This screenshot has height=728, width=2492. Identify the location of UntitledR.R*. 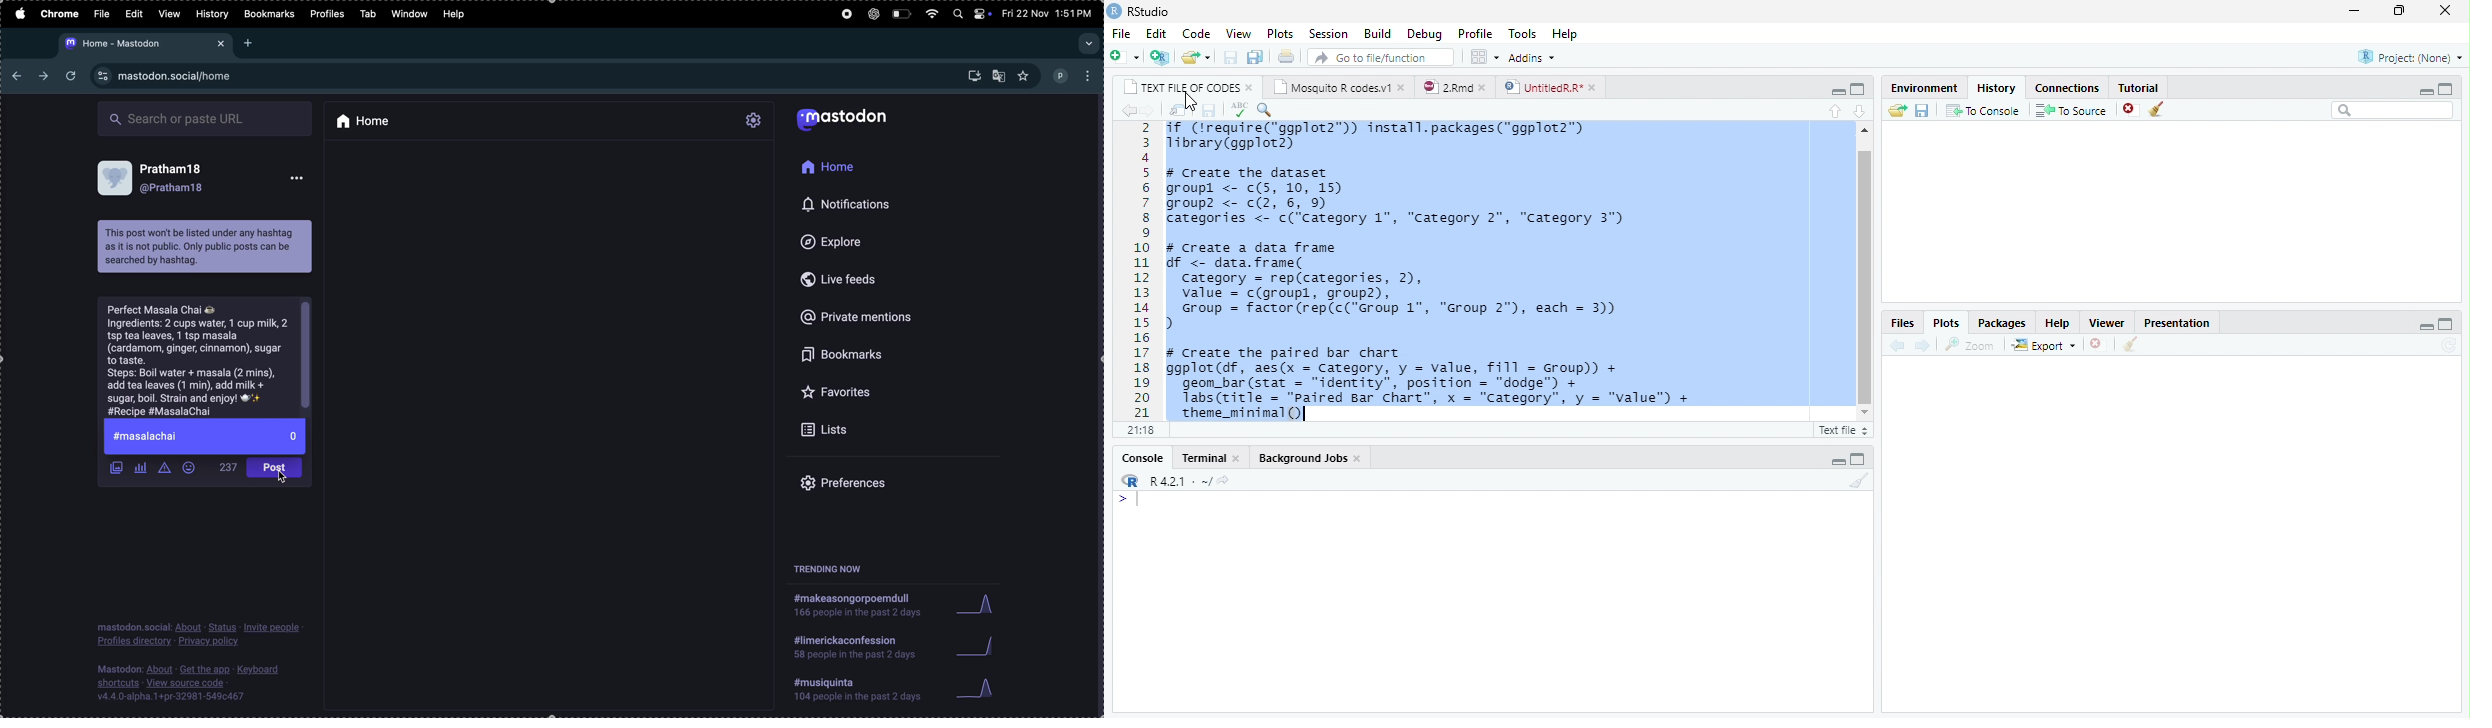
(1543, 87).